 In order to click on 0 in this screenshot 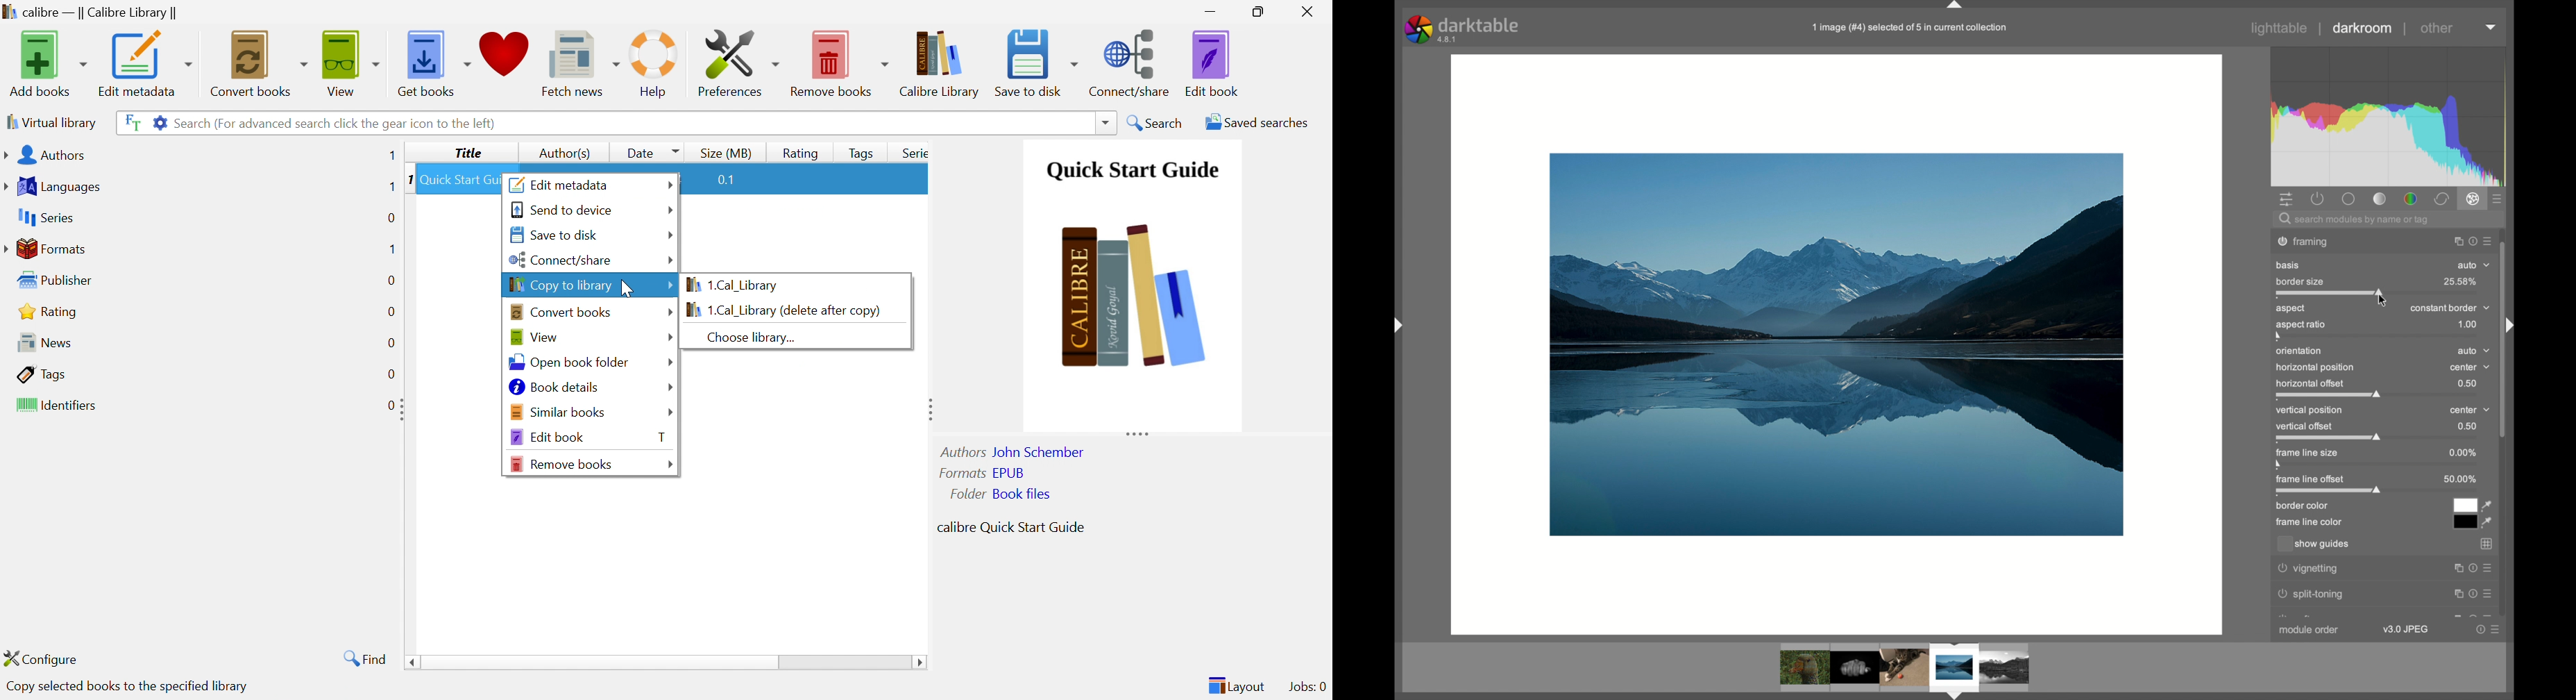, I will do `click(389, 342)`.